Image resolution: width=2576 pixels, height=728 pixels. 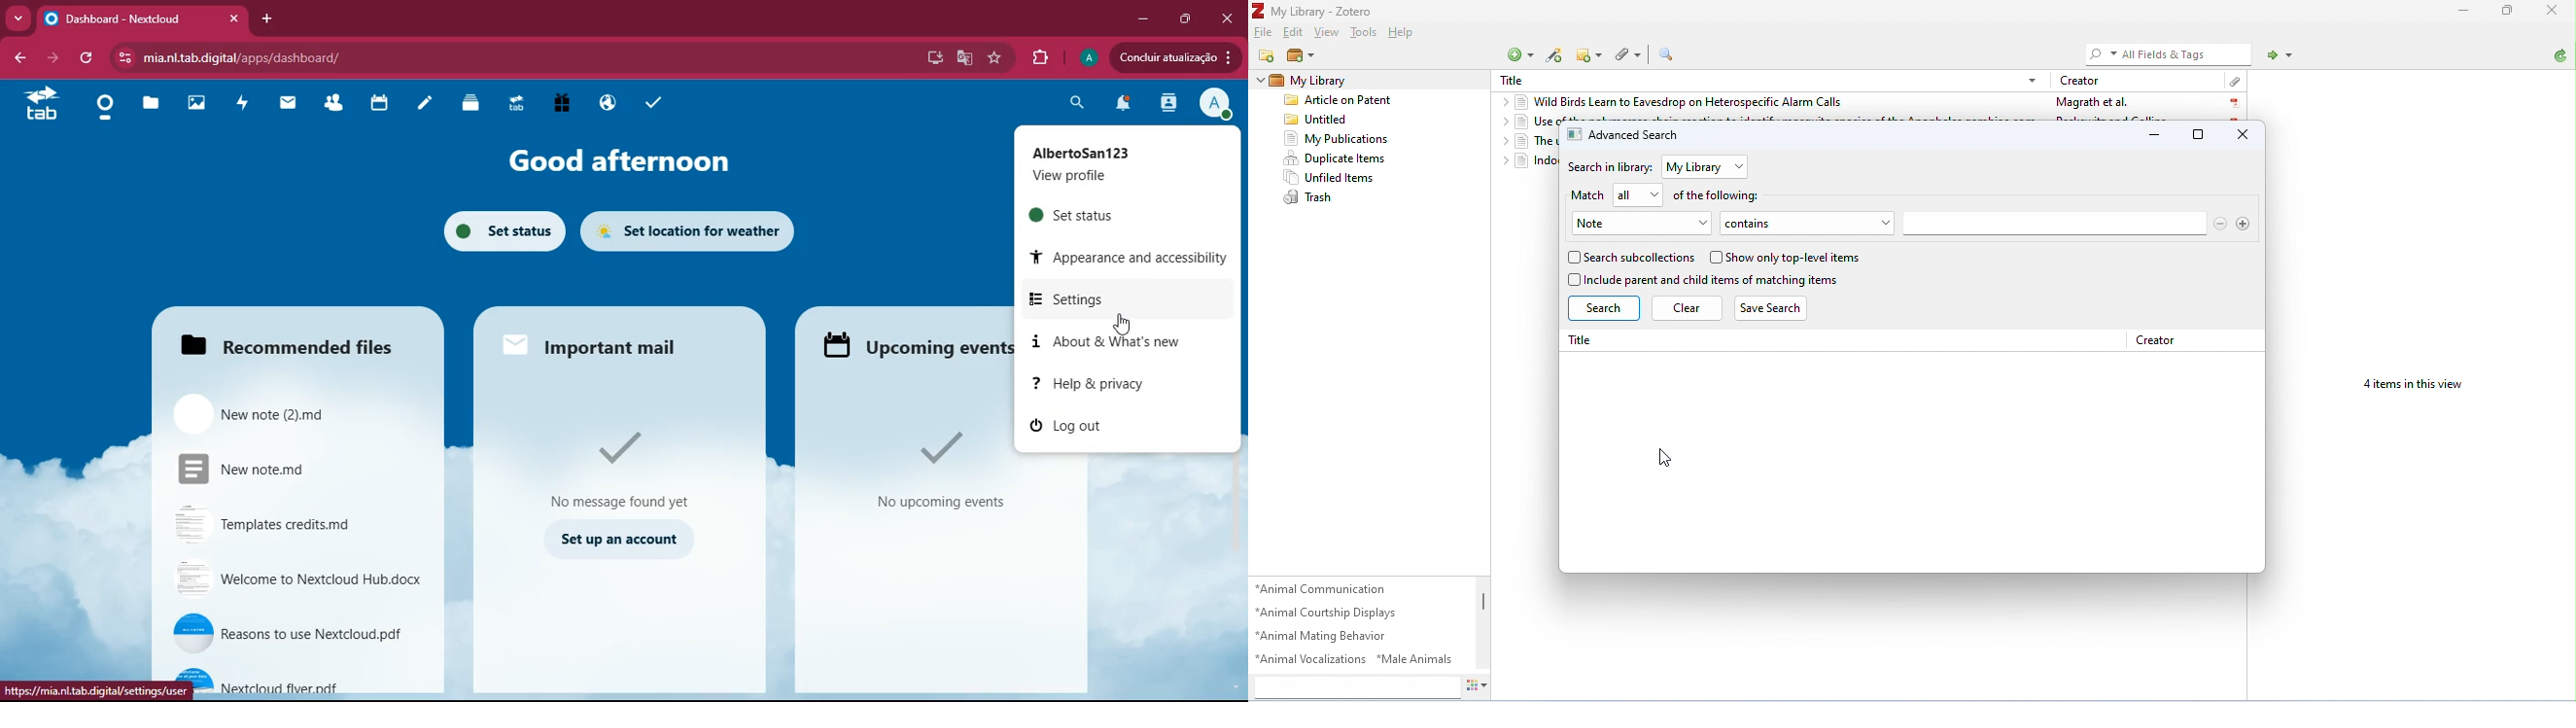 I want to click on Magrath et al., so click(x=2092, y=102).